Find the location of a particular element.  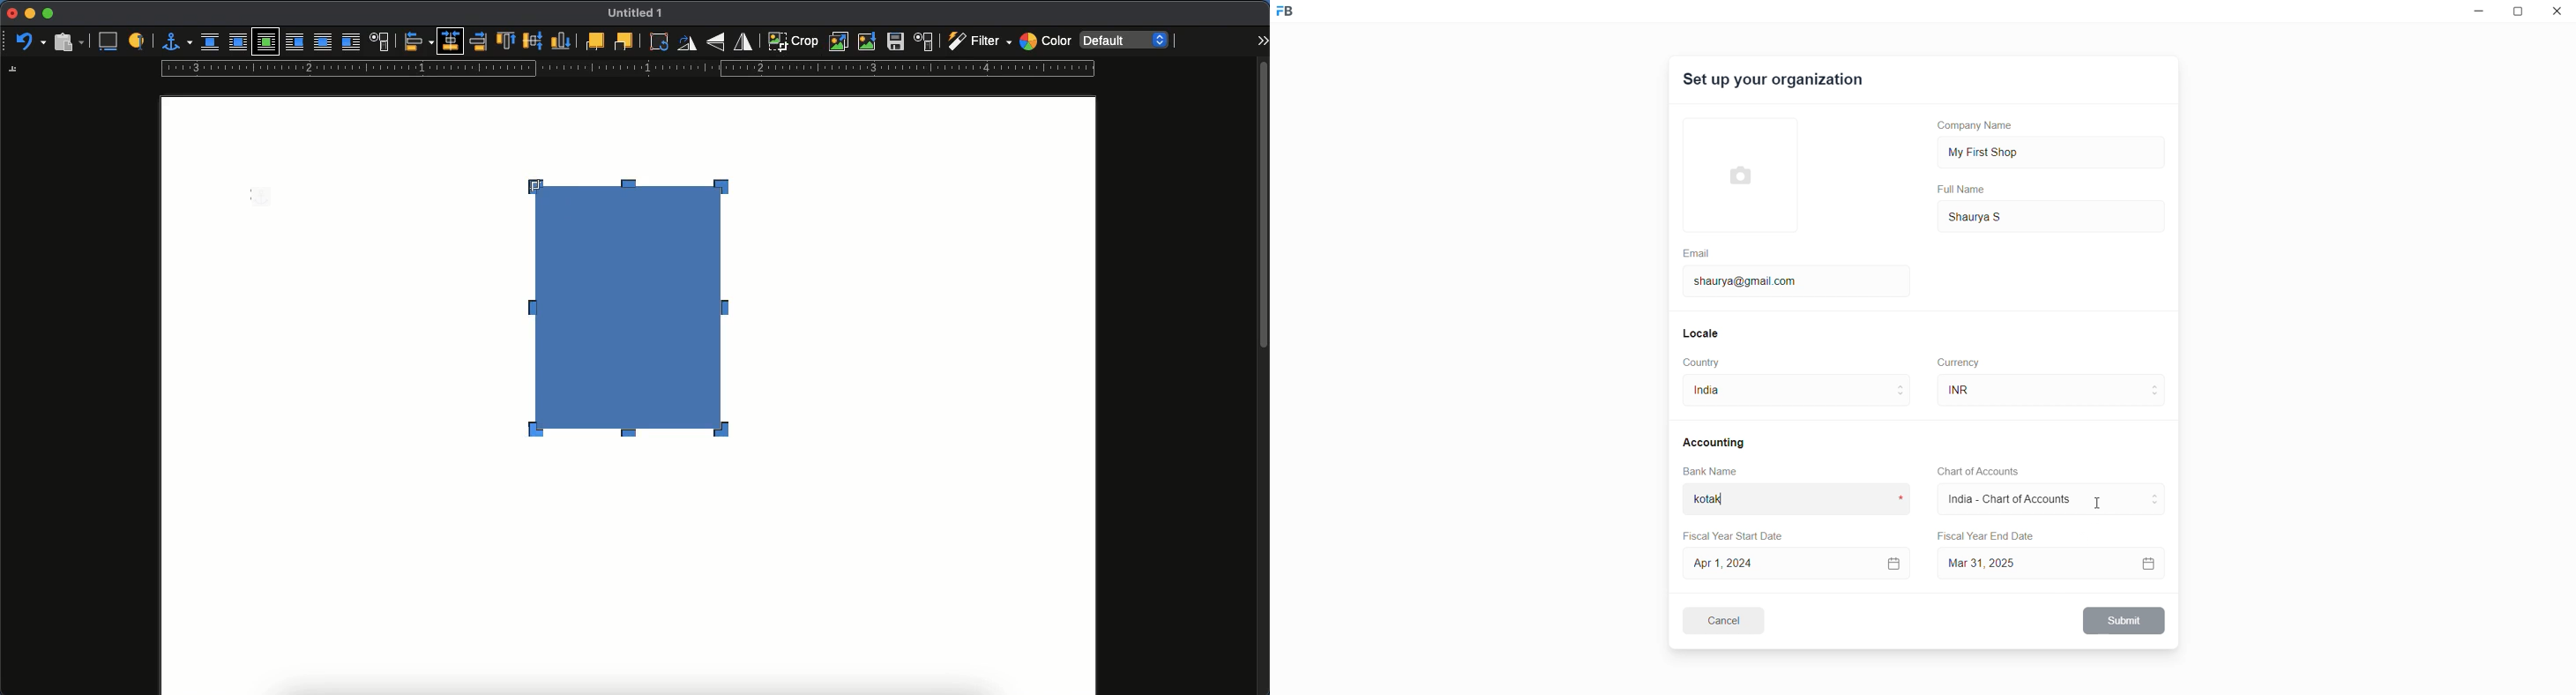

minimize is located at coordinates (2477, 14).